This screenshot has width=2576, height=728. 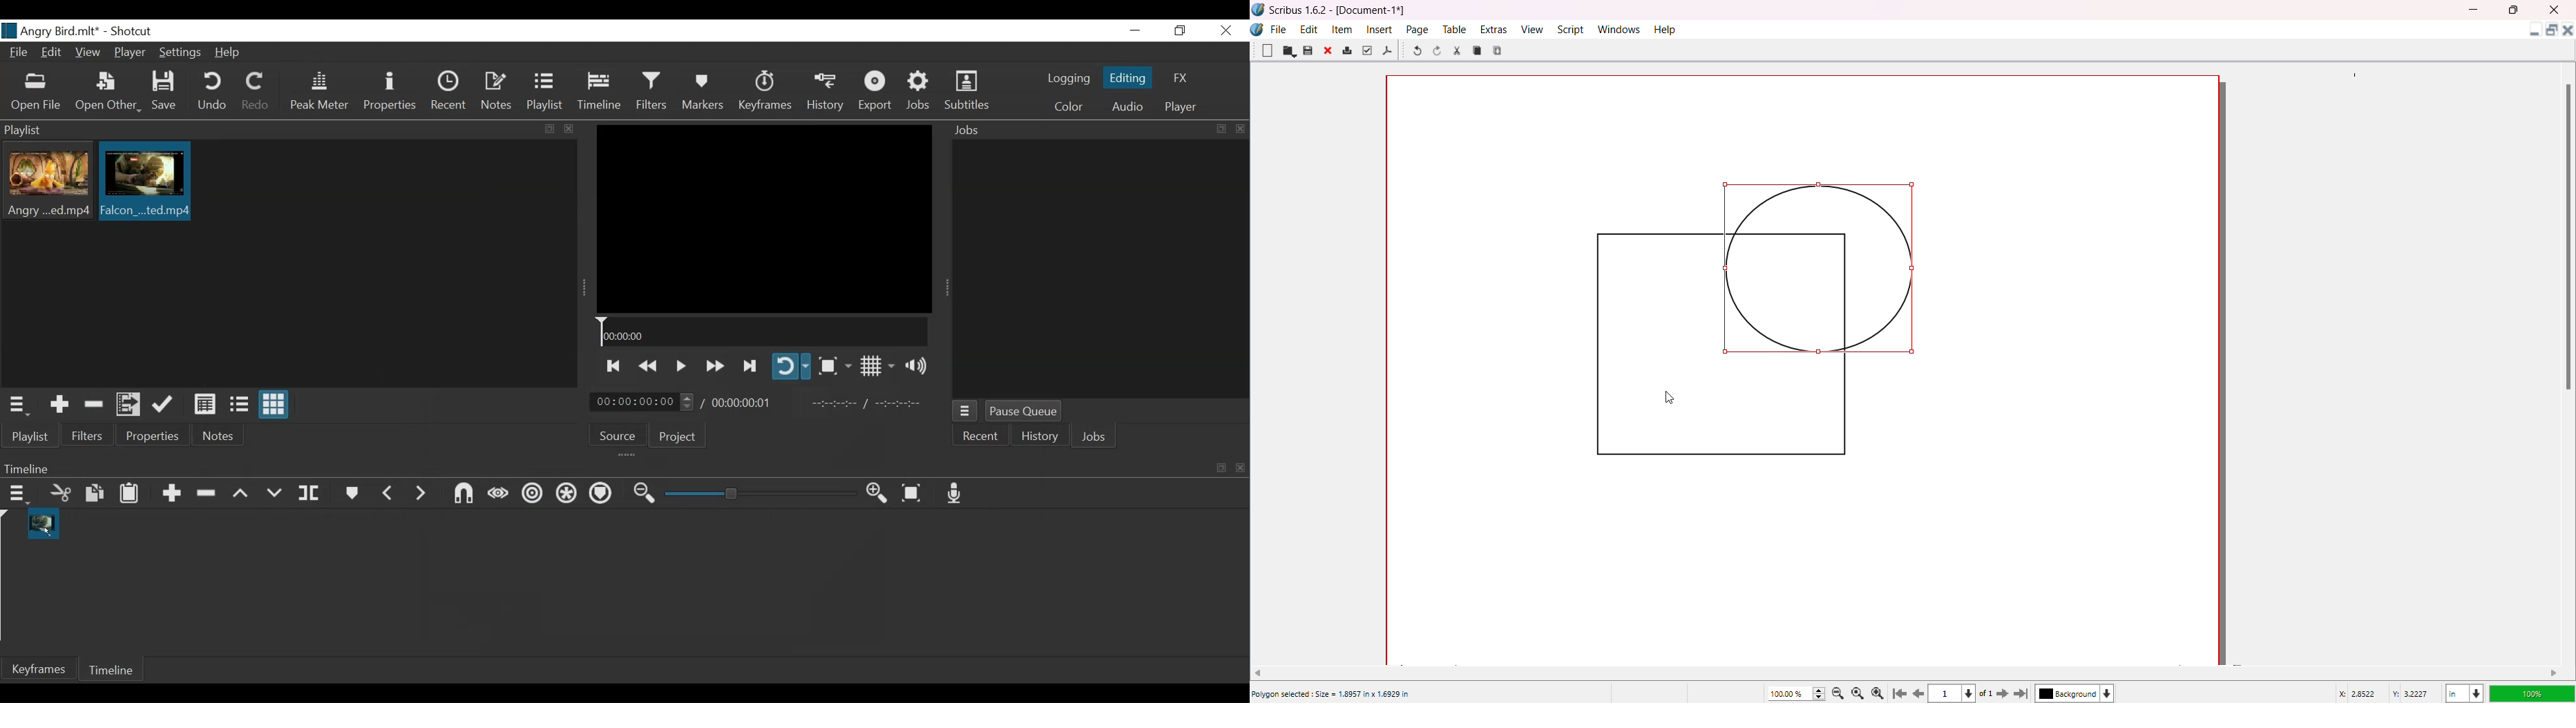 What do you see at coordinates (650, 366) in the screenshot?
I see `Play backward quickly` at bounding box center [650, 366].